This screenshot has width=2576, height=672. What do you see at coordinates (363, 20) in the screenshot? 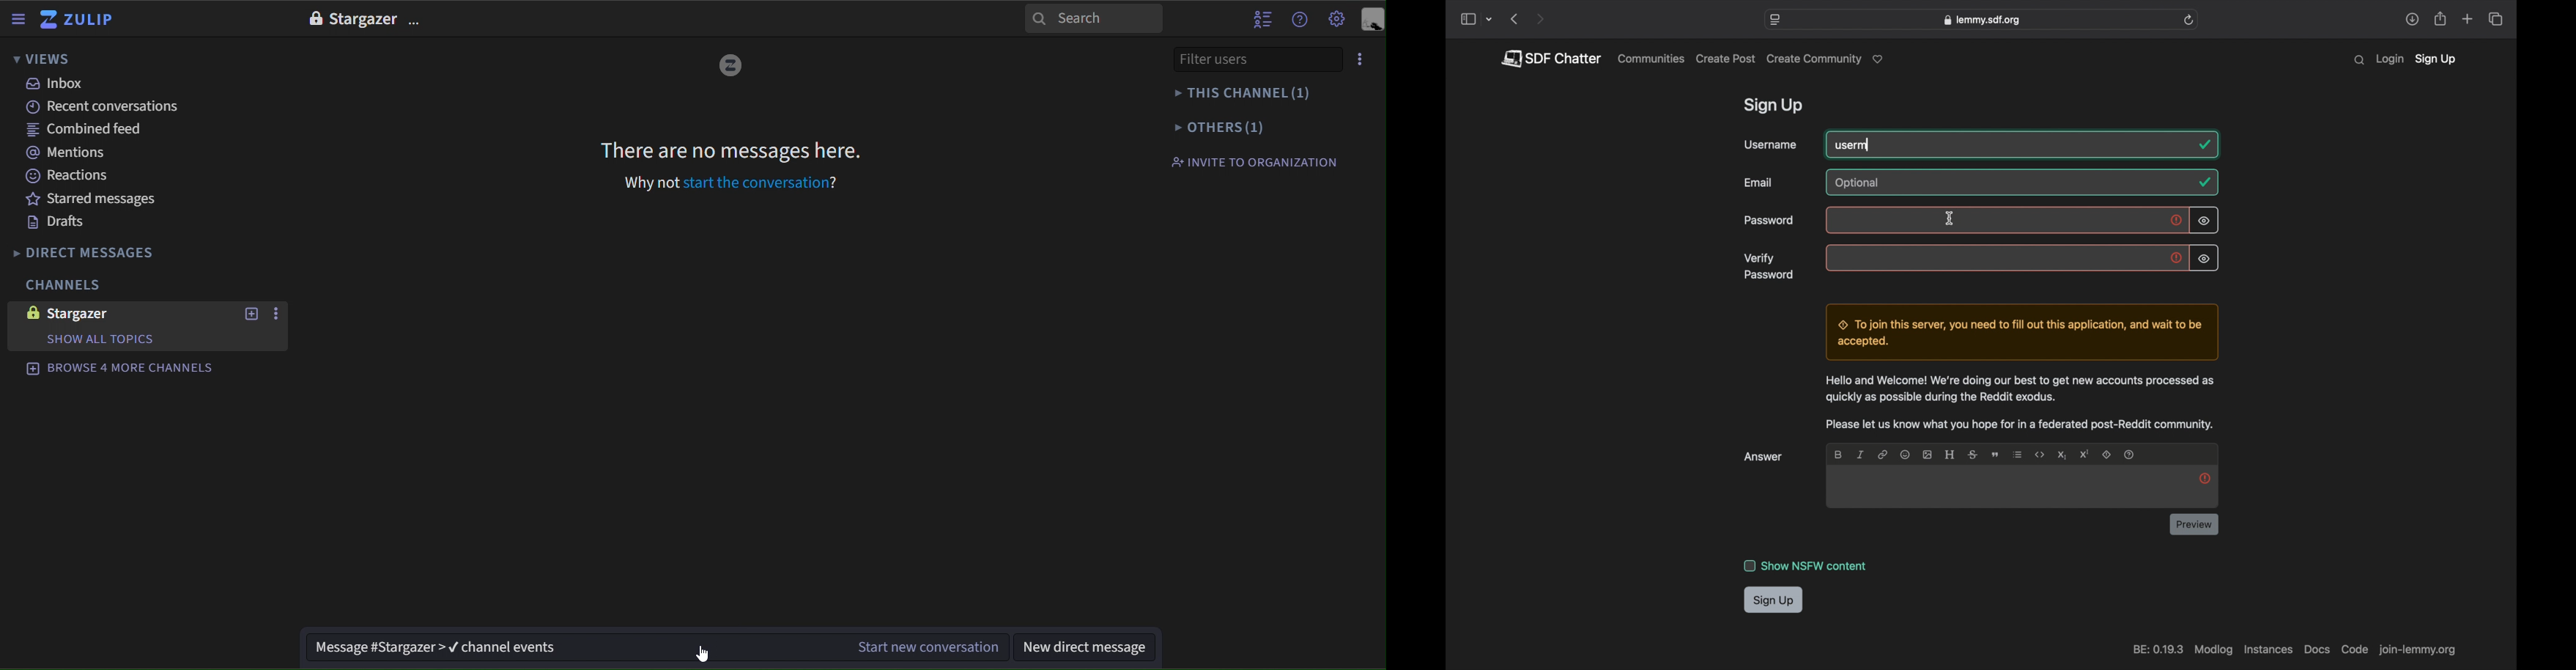
I see `Stargazer` at bounding box center [363, 20].